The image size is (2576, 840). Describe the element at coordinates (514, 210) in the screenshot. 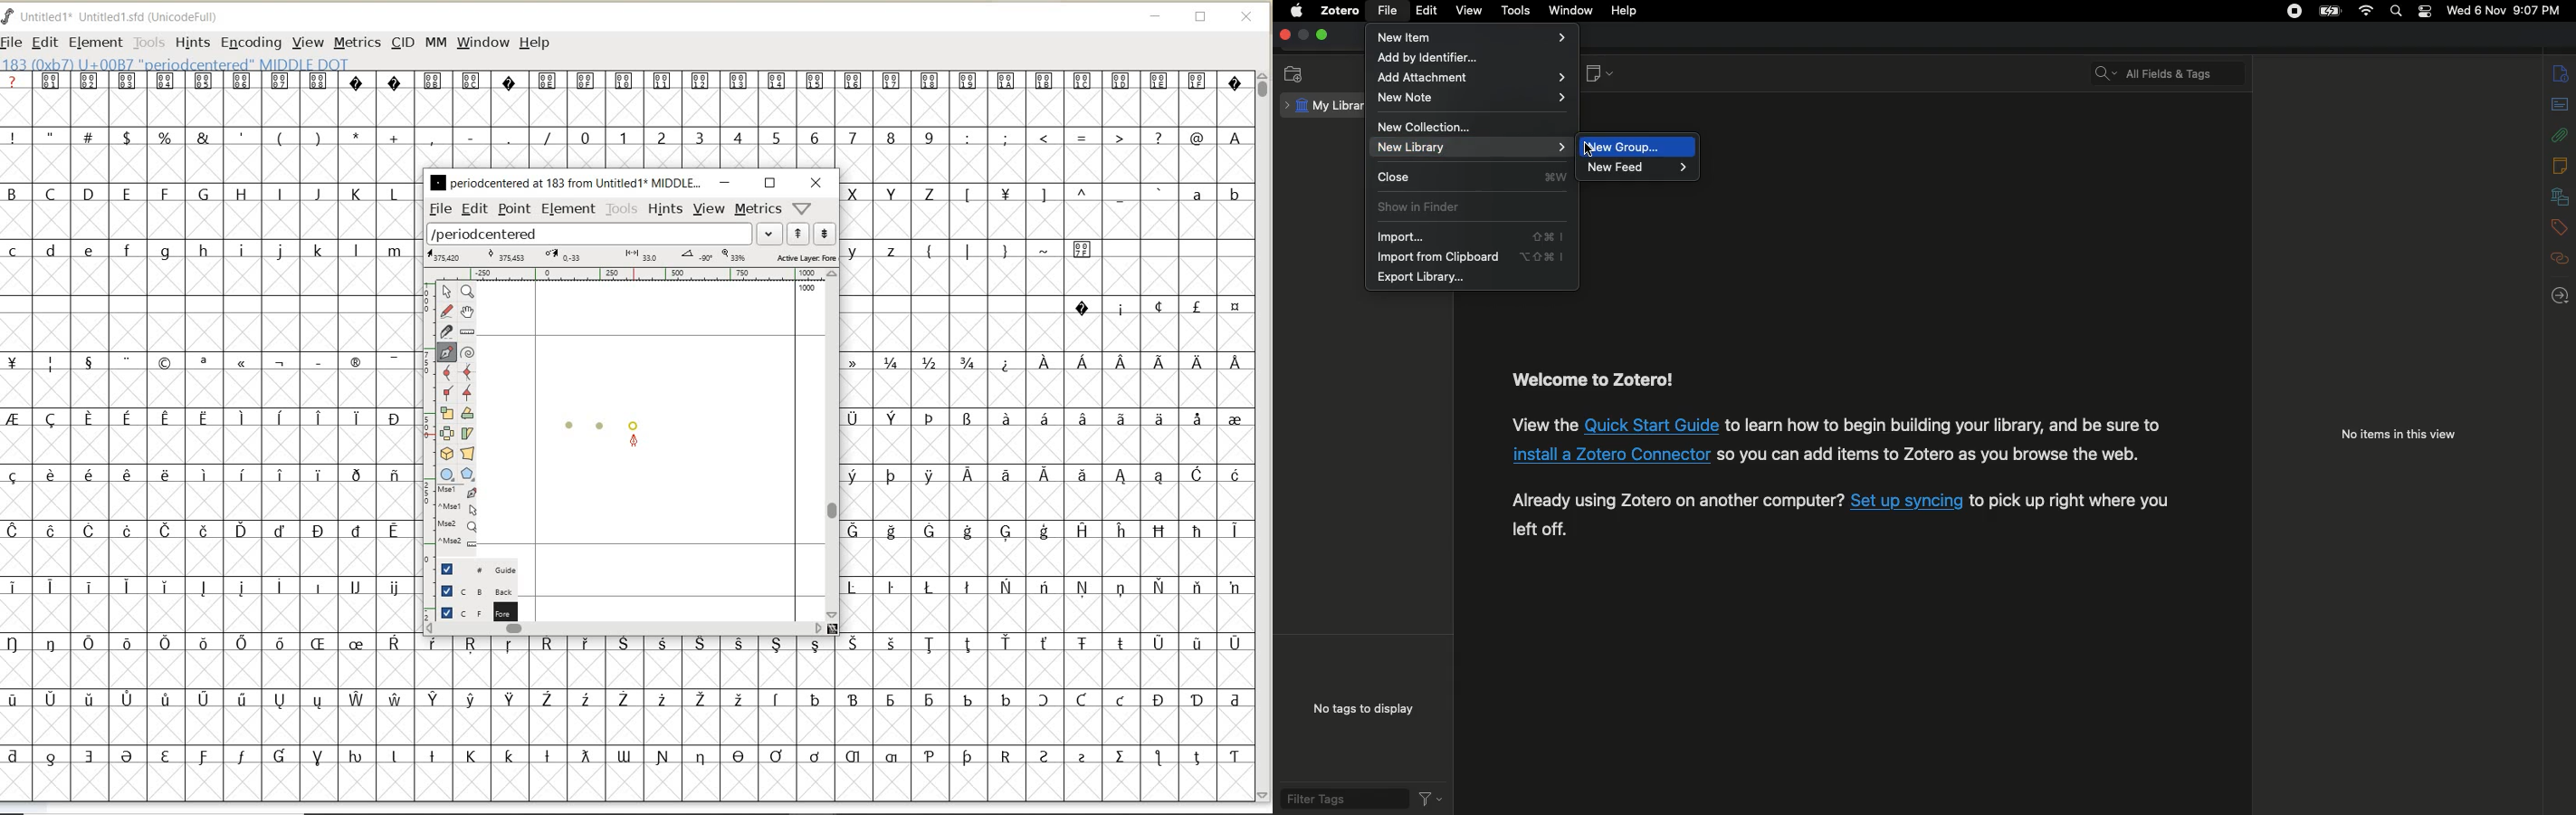

I see `point` at that location.